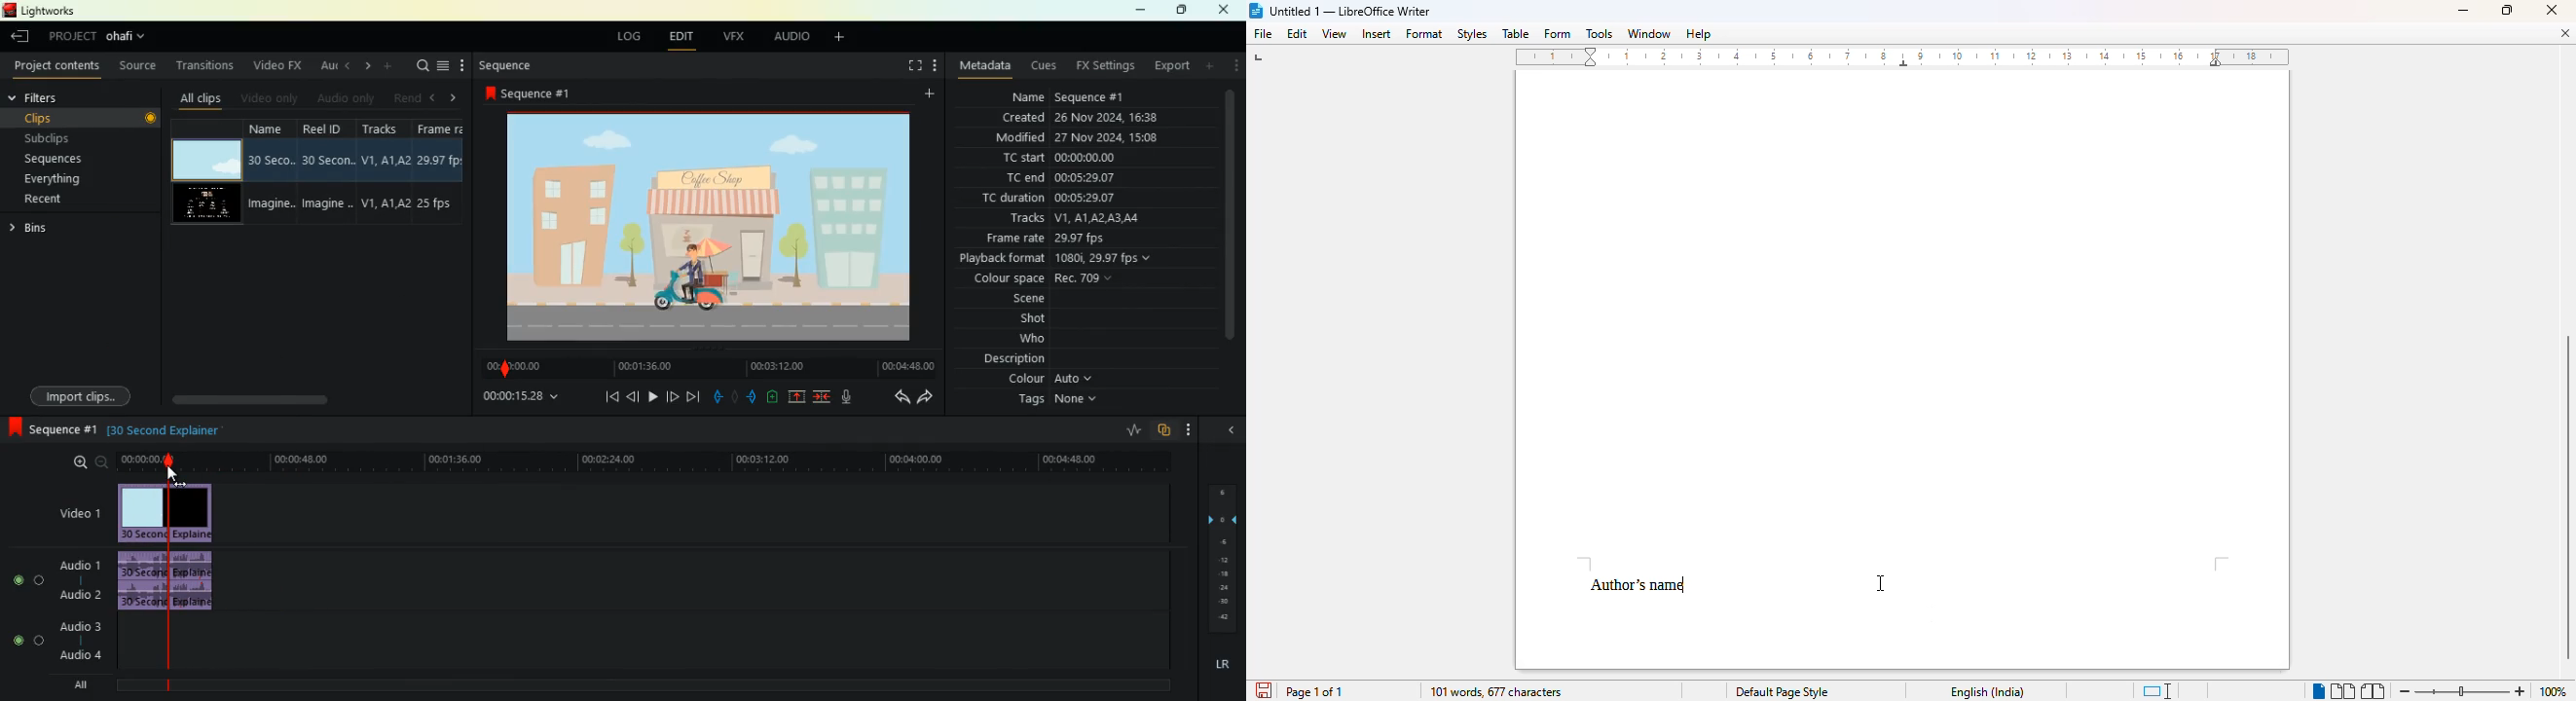 The height and width of the screenshot is (728, 2576). What do you see at coordinates (443, 68) in the screenshot?
I see `menu` at bounding box center [443, 68].